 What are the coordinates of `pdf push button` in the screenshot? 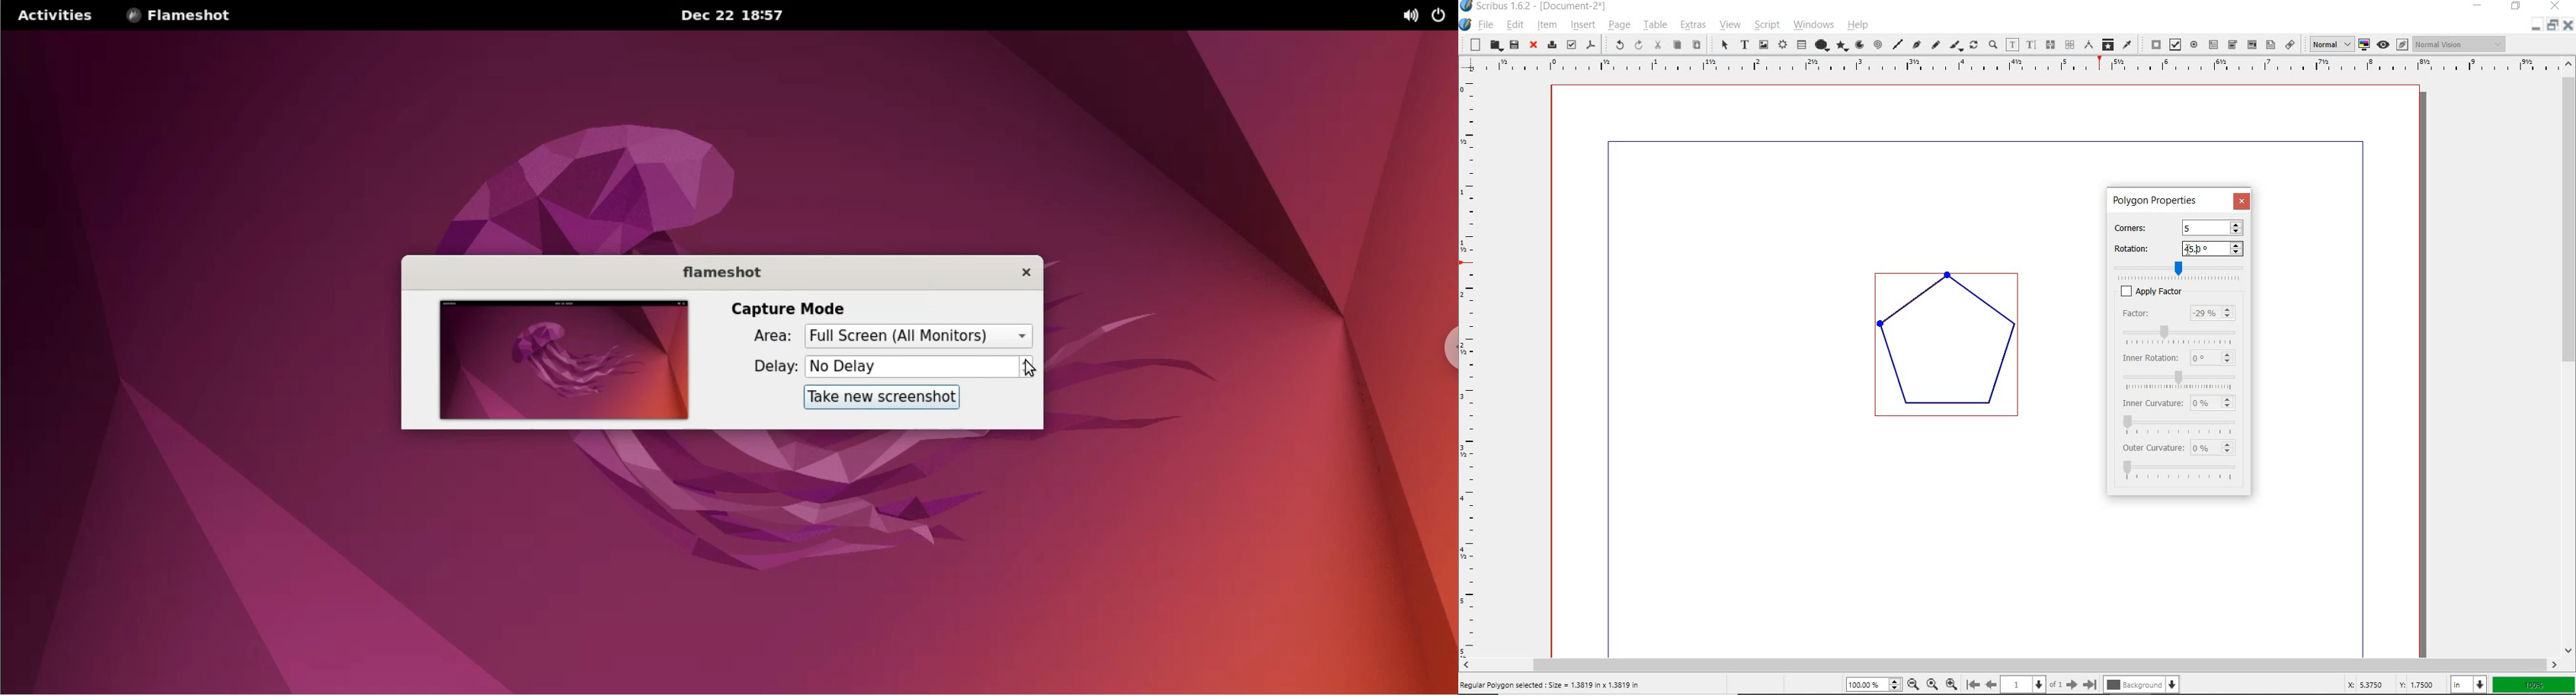 It's located at (2153, 44).